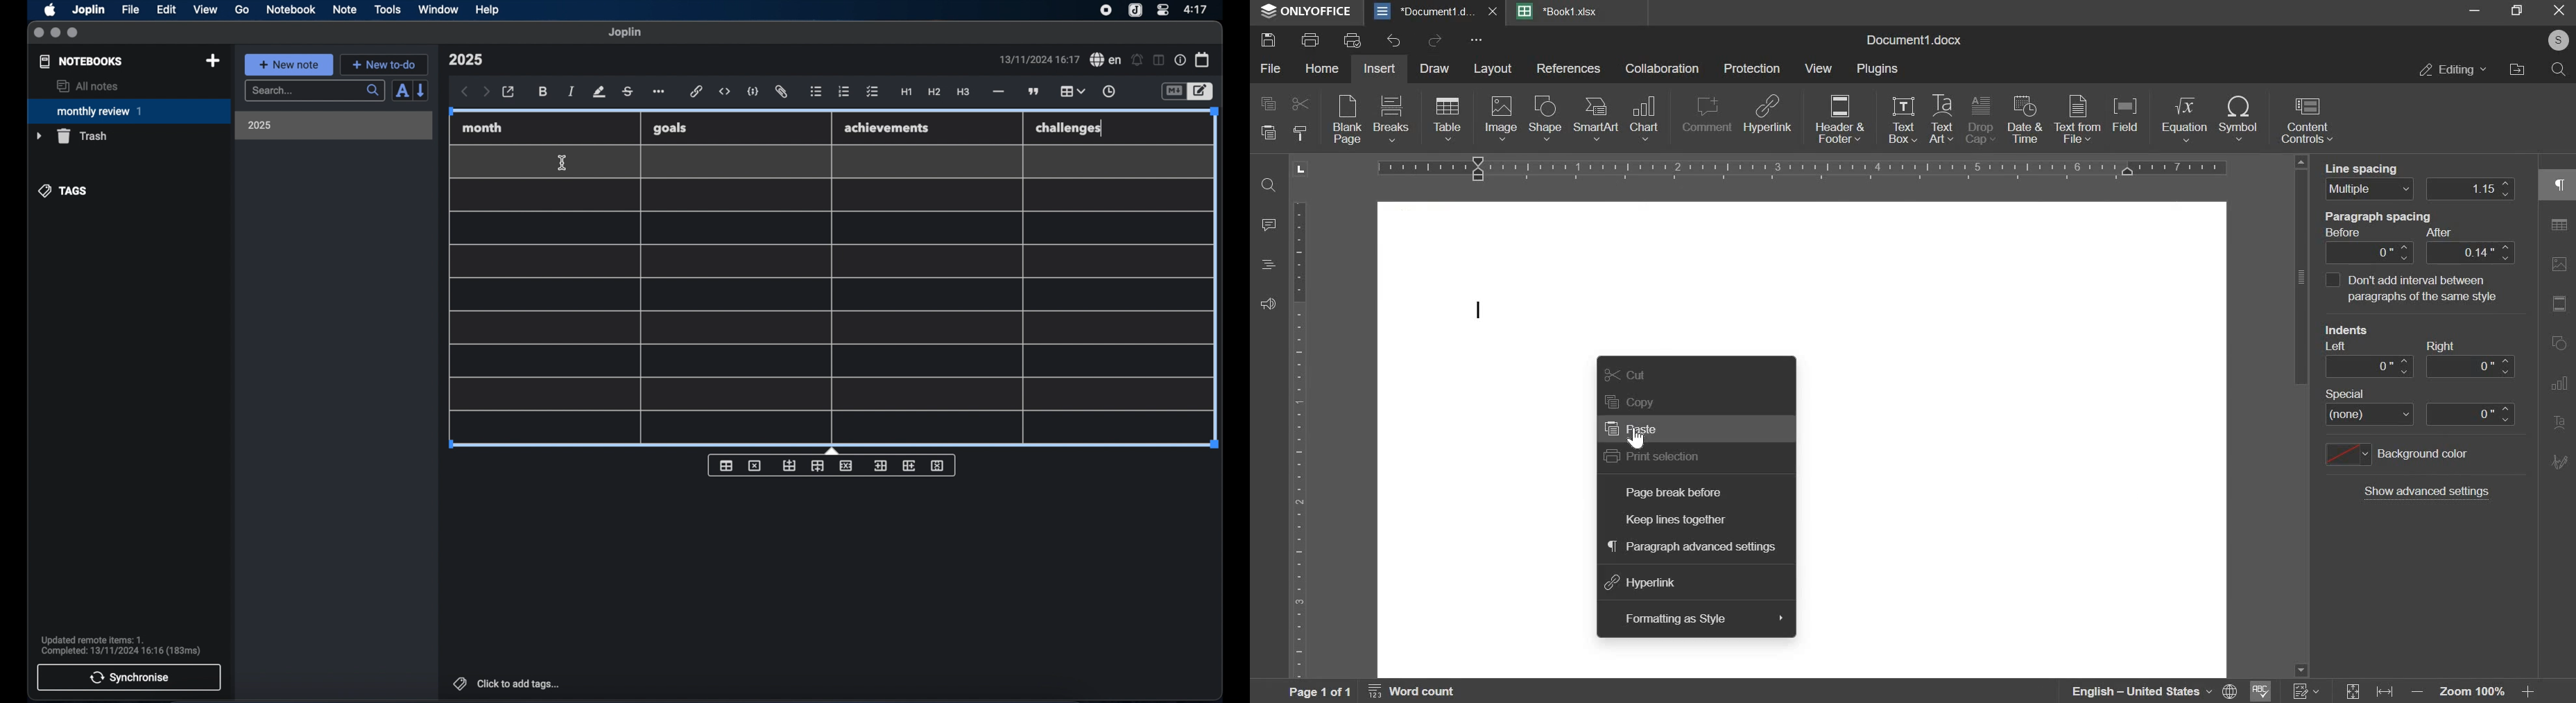 The width and height of the screenshot is (2576, 728). I want to click on insert row after, so click(818, 466).